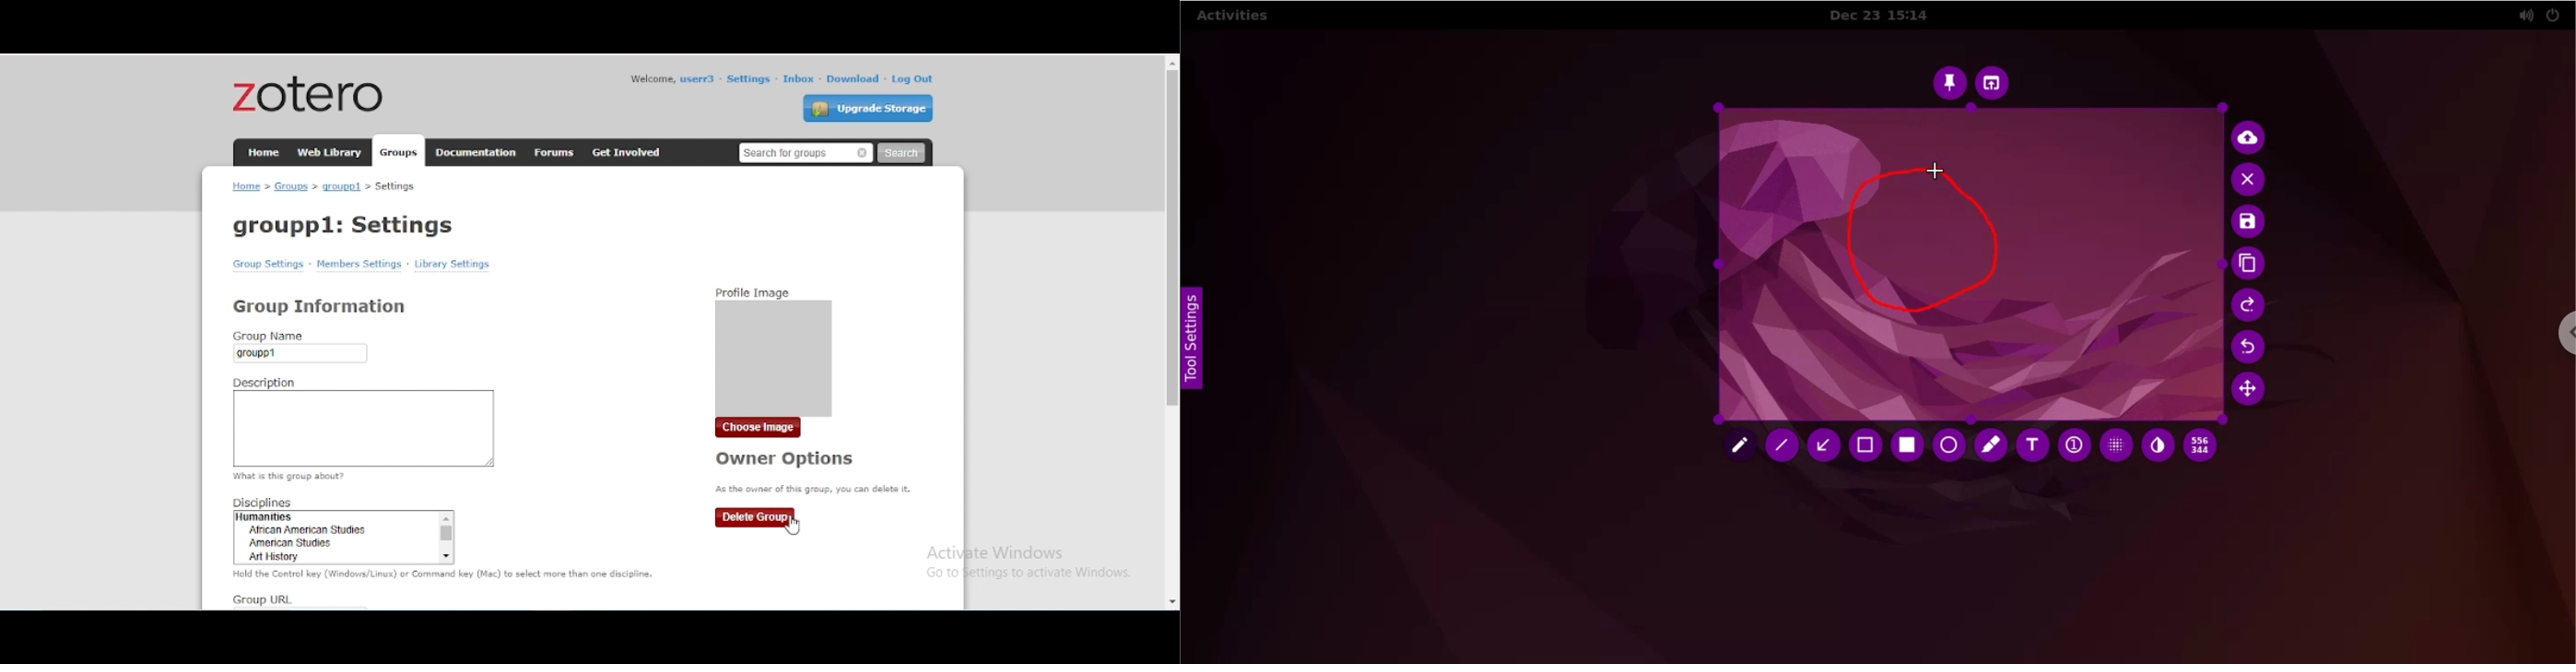 The height and width of the screenshot is (672, 2576). What do you see at coordinates (853, 79) in the screenshot?
I see `download` at bounding box center [853, 79].